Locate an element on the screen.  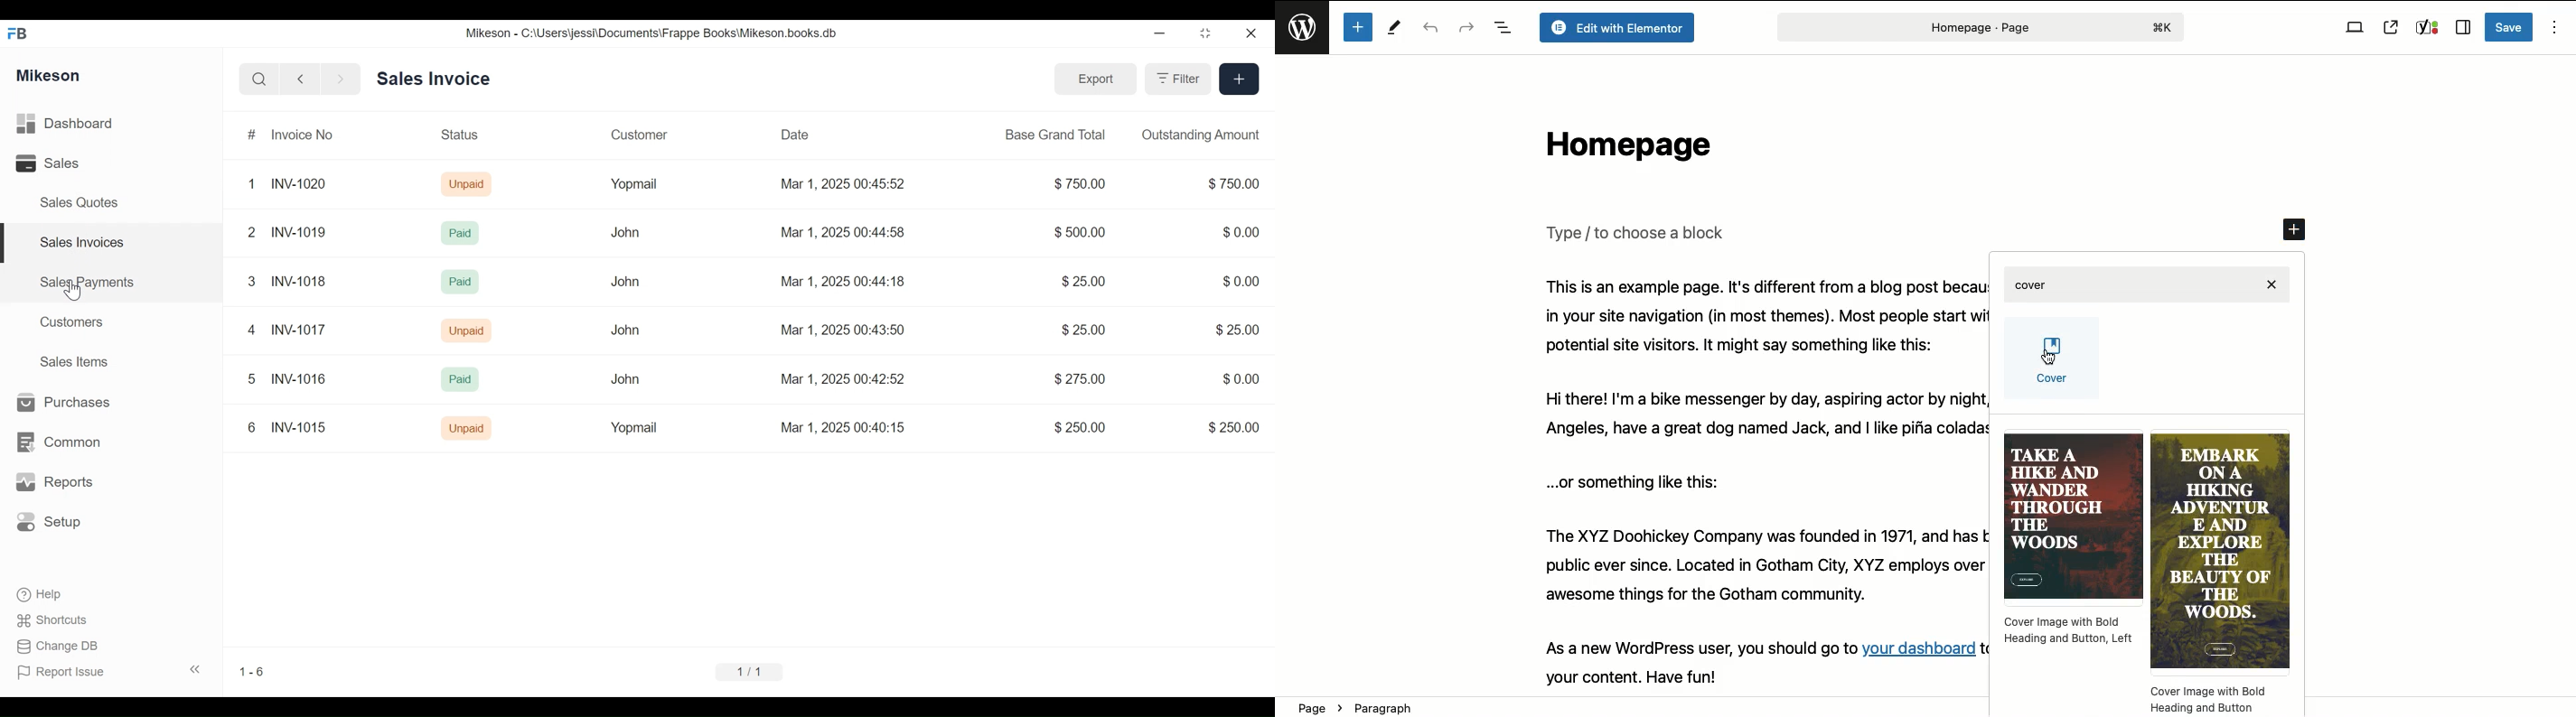
$25.00 is located at coordinates (1080, 331).